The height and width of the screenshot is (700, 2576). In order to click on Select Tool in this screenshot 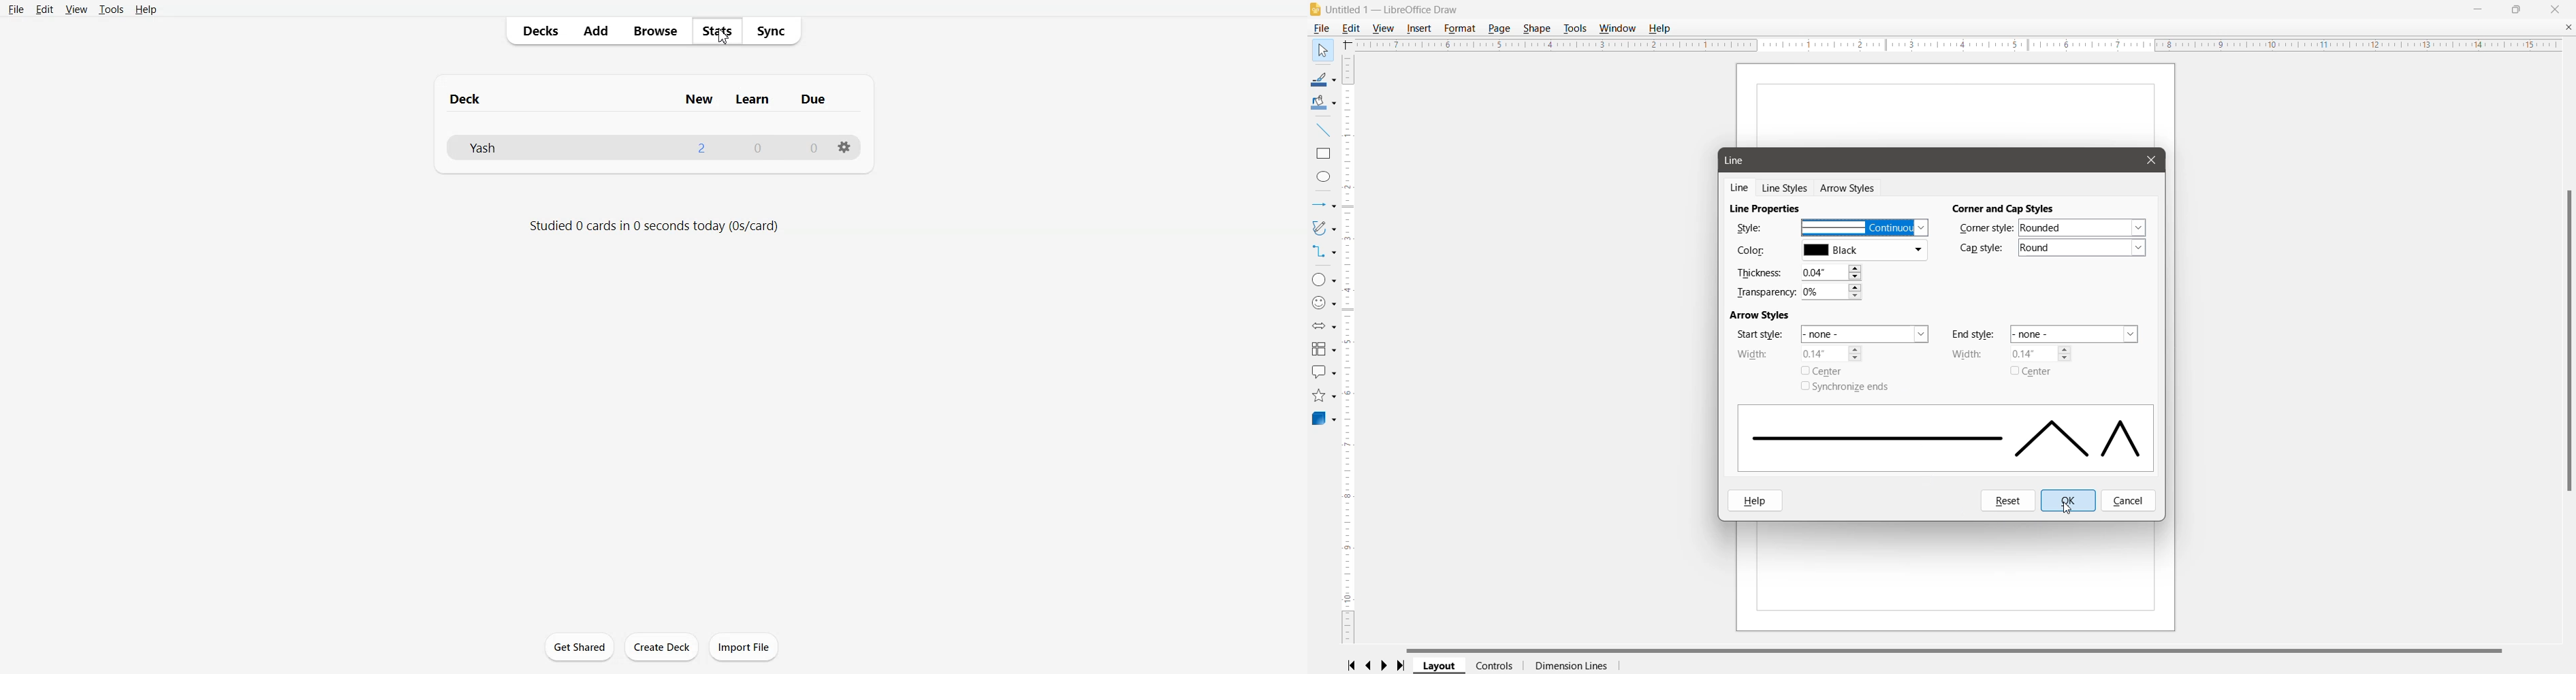, I will do `click(1324, 50)`.